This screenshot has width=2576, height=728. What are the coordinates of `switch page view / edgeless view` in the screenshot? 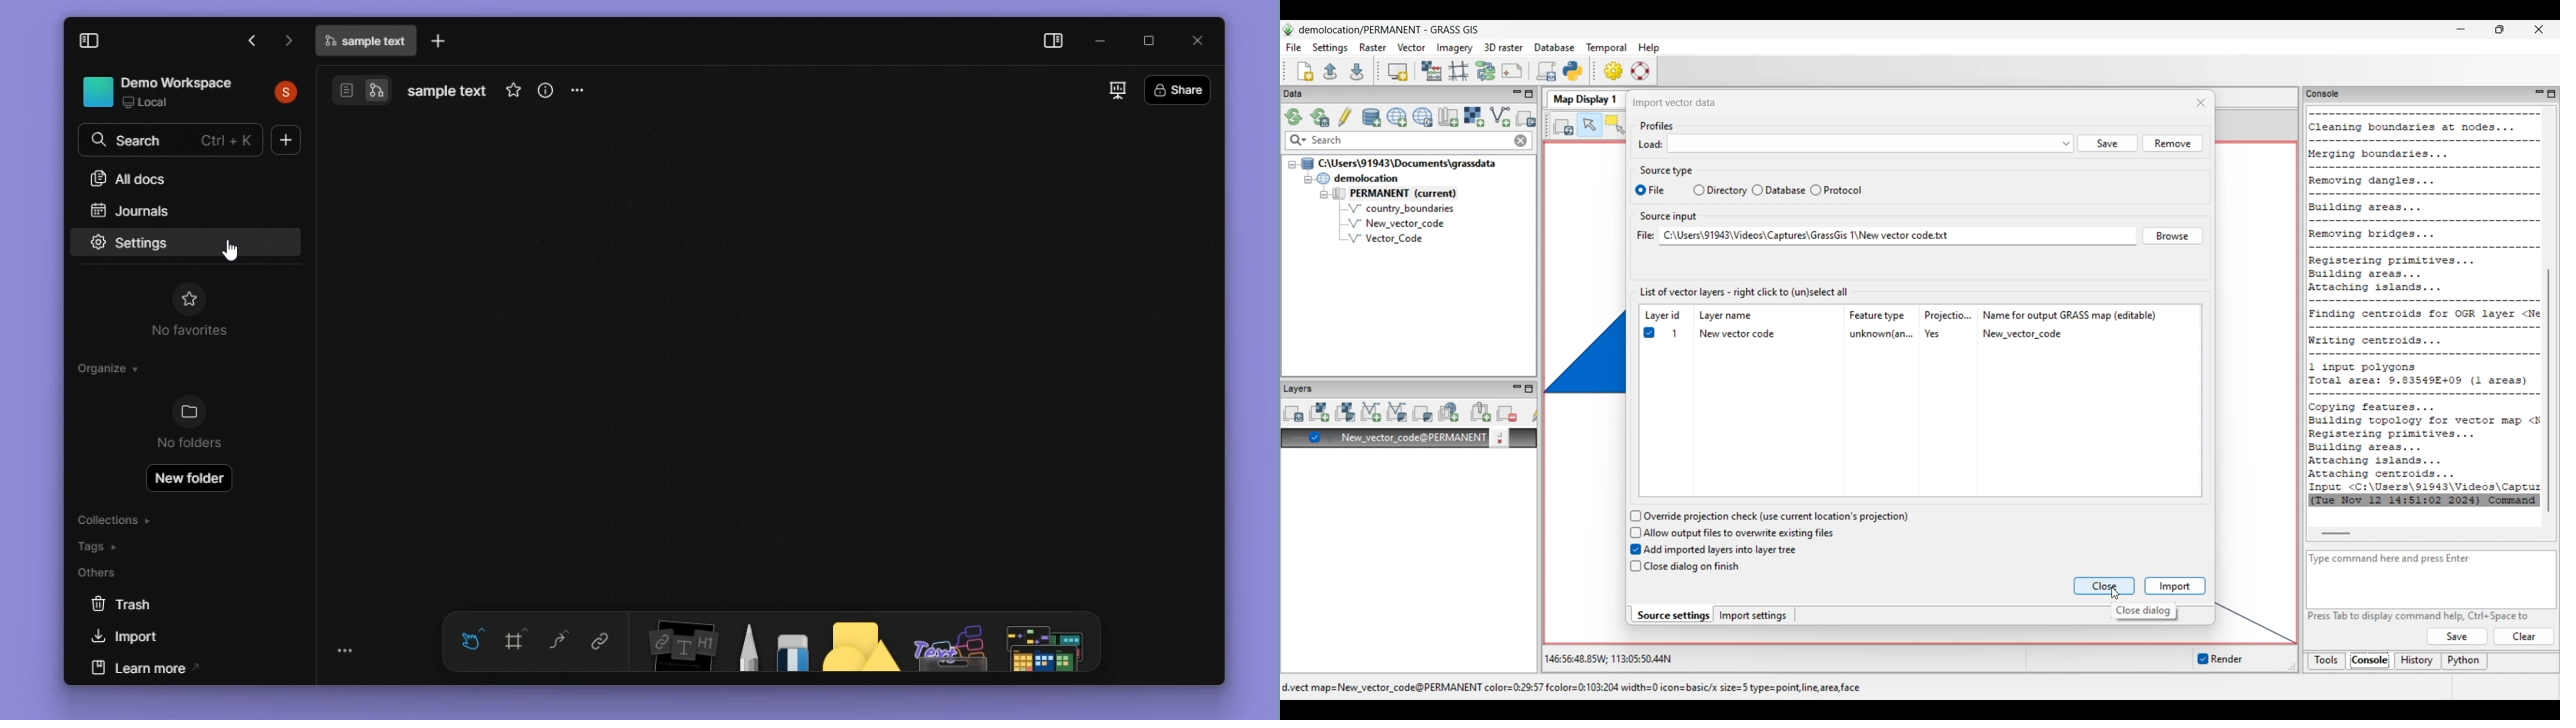 It's located at (360, 91).